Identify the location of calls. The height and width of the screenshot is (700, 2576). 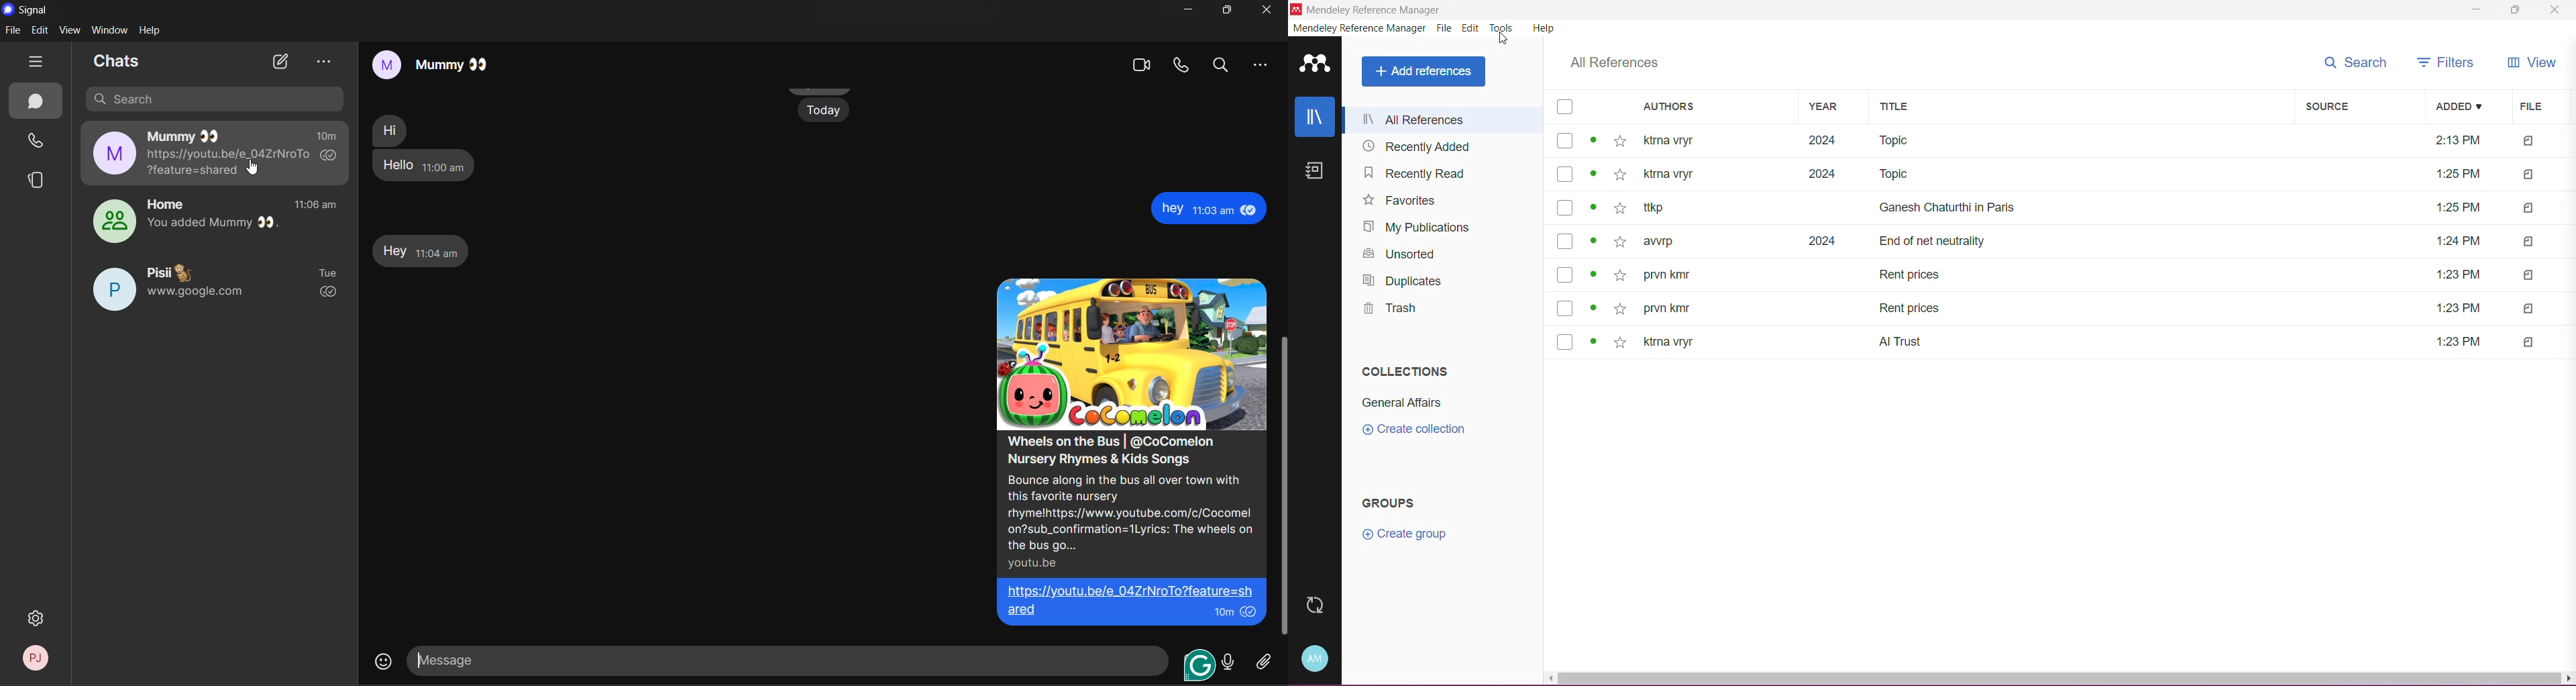
(37, 142).